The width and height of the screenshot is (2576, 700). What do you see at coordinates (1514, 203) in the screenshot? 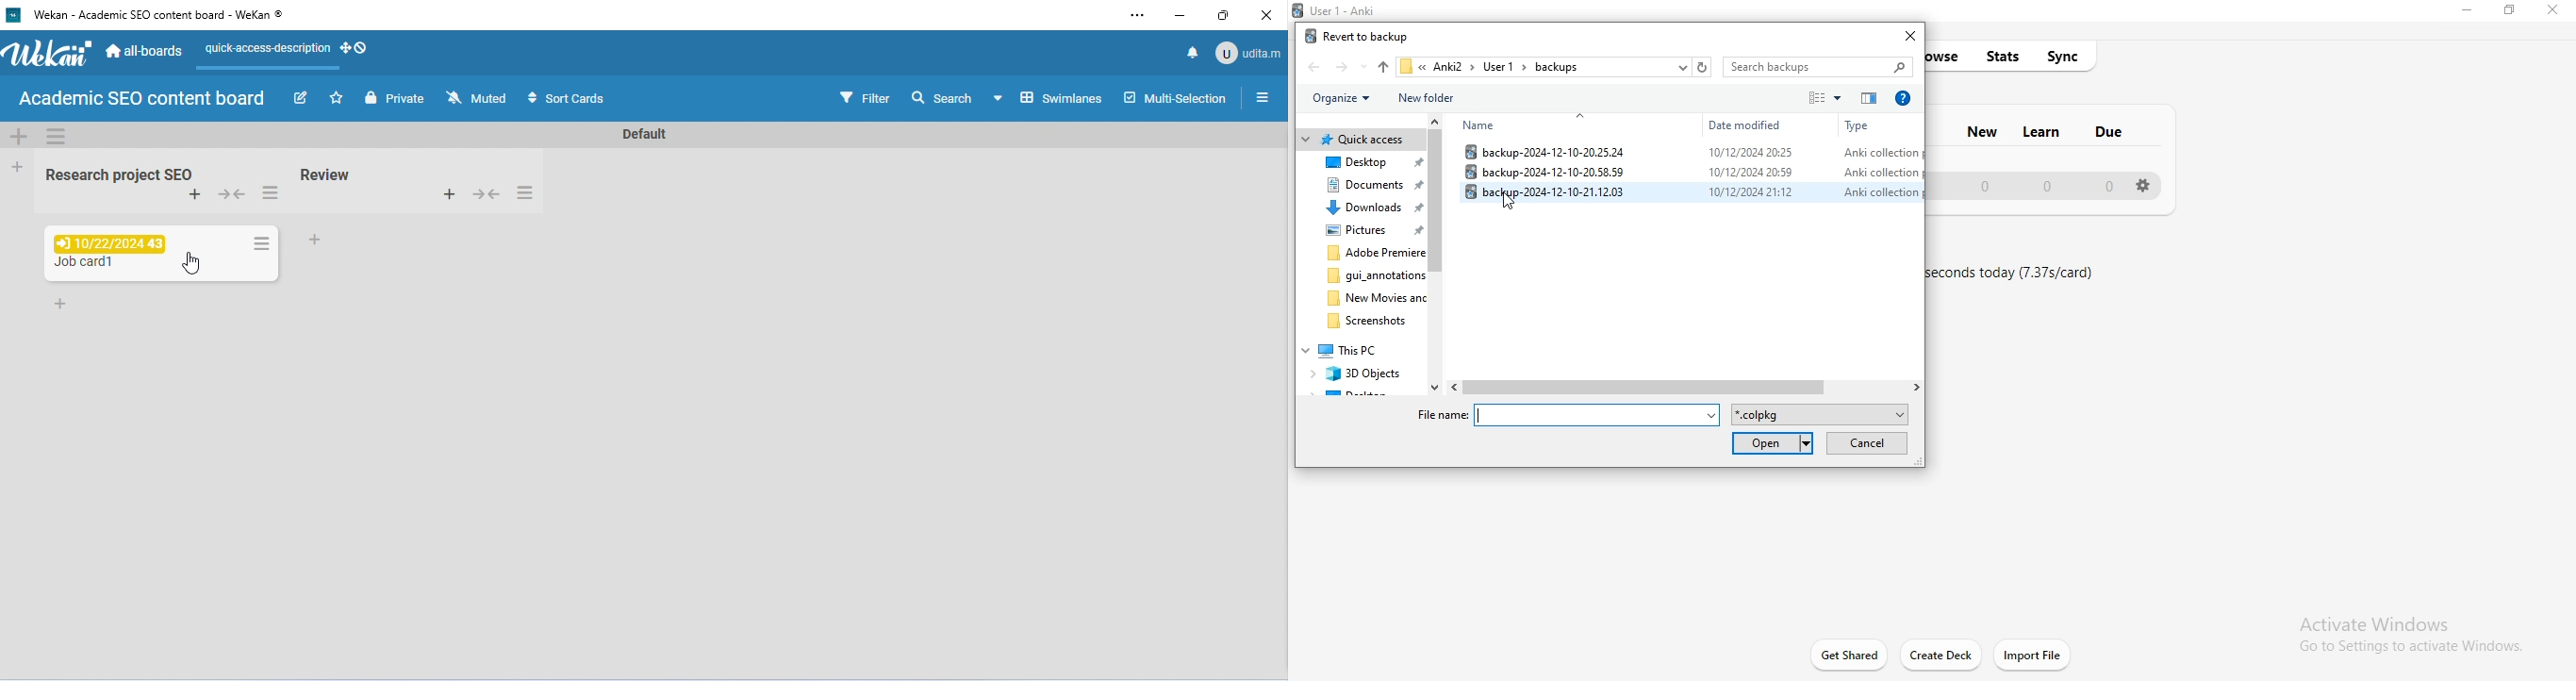
I see `Cursor` at bounding box center [1514, 203].